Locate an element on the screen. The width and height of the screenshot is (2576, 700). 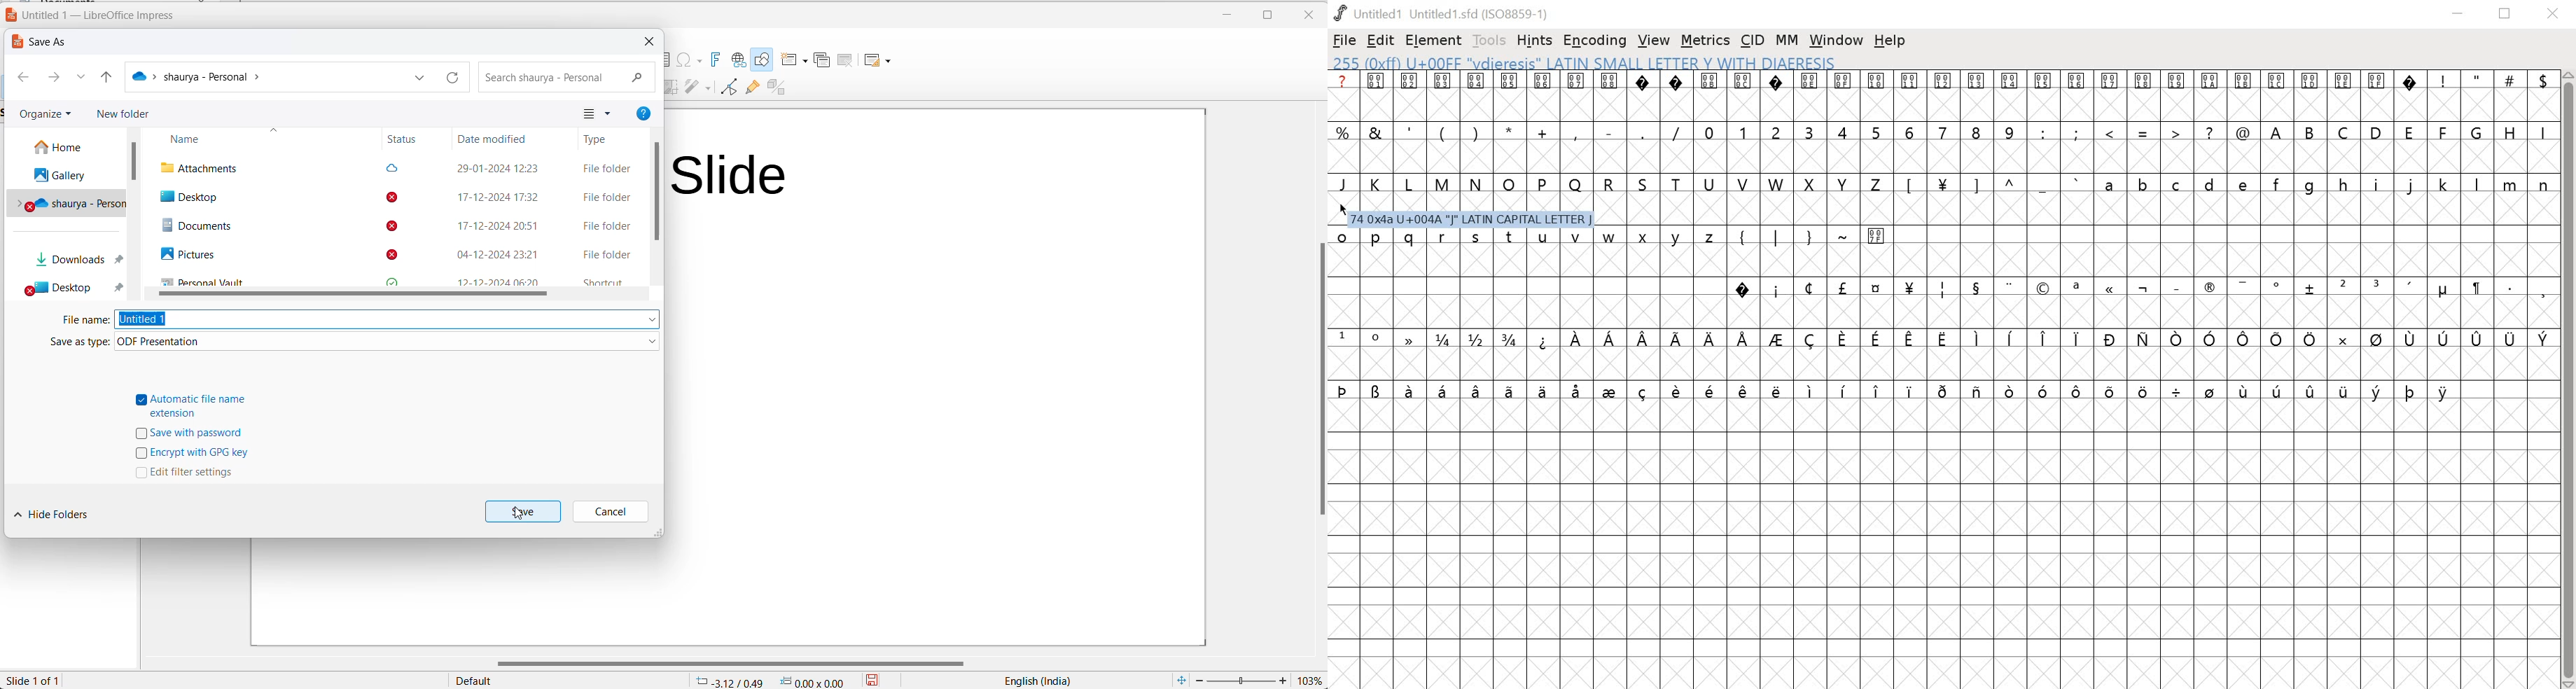
04-12-2024 23:21 is located at coordinates (488, 256).